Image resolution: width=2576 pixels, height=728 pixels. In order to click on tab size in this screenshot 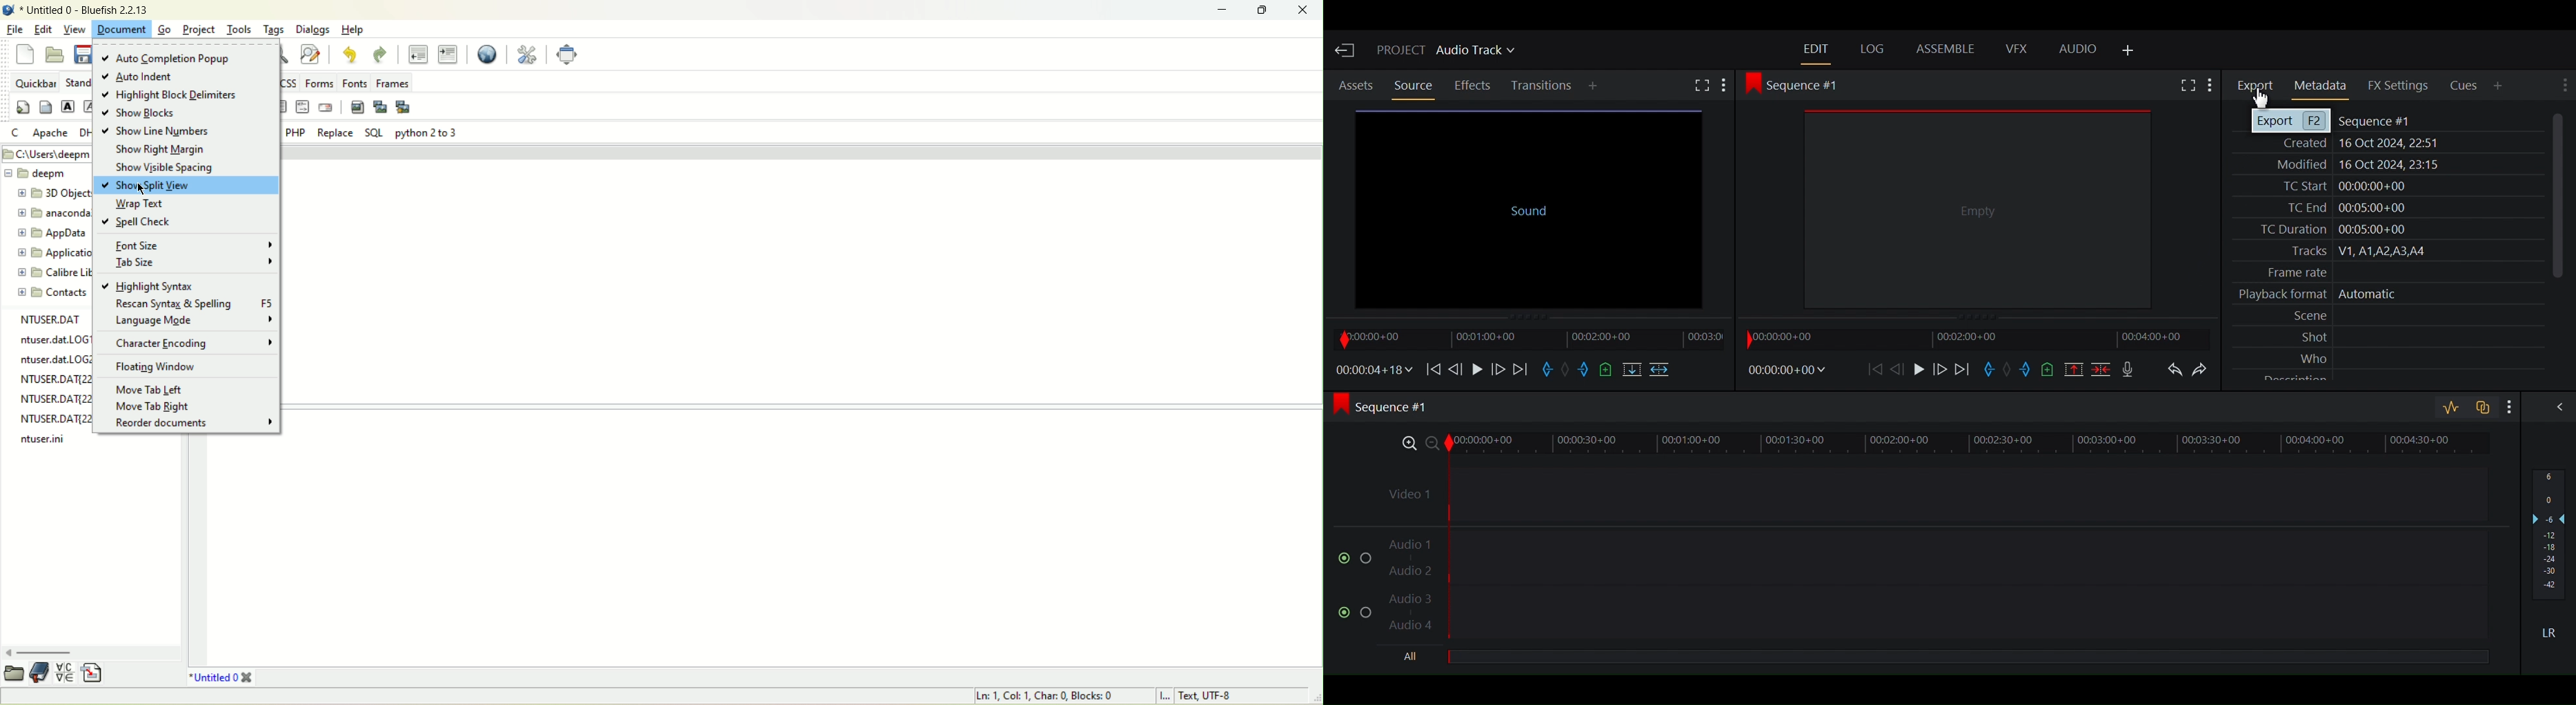, I will do `click(194, 261)`.